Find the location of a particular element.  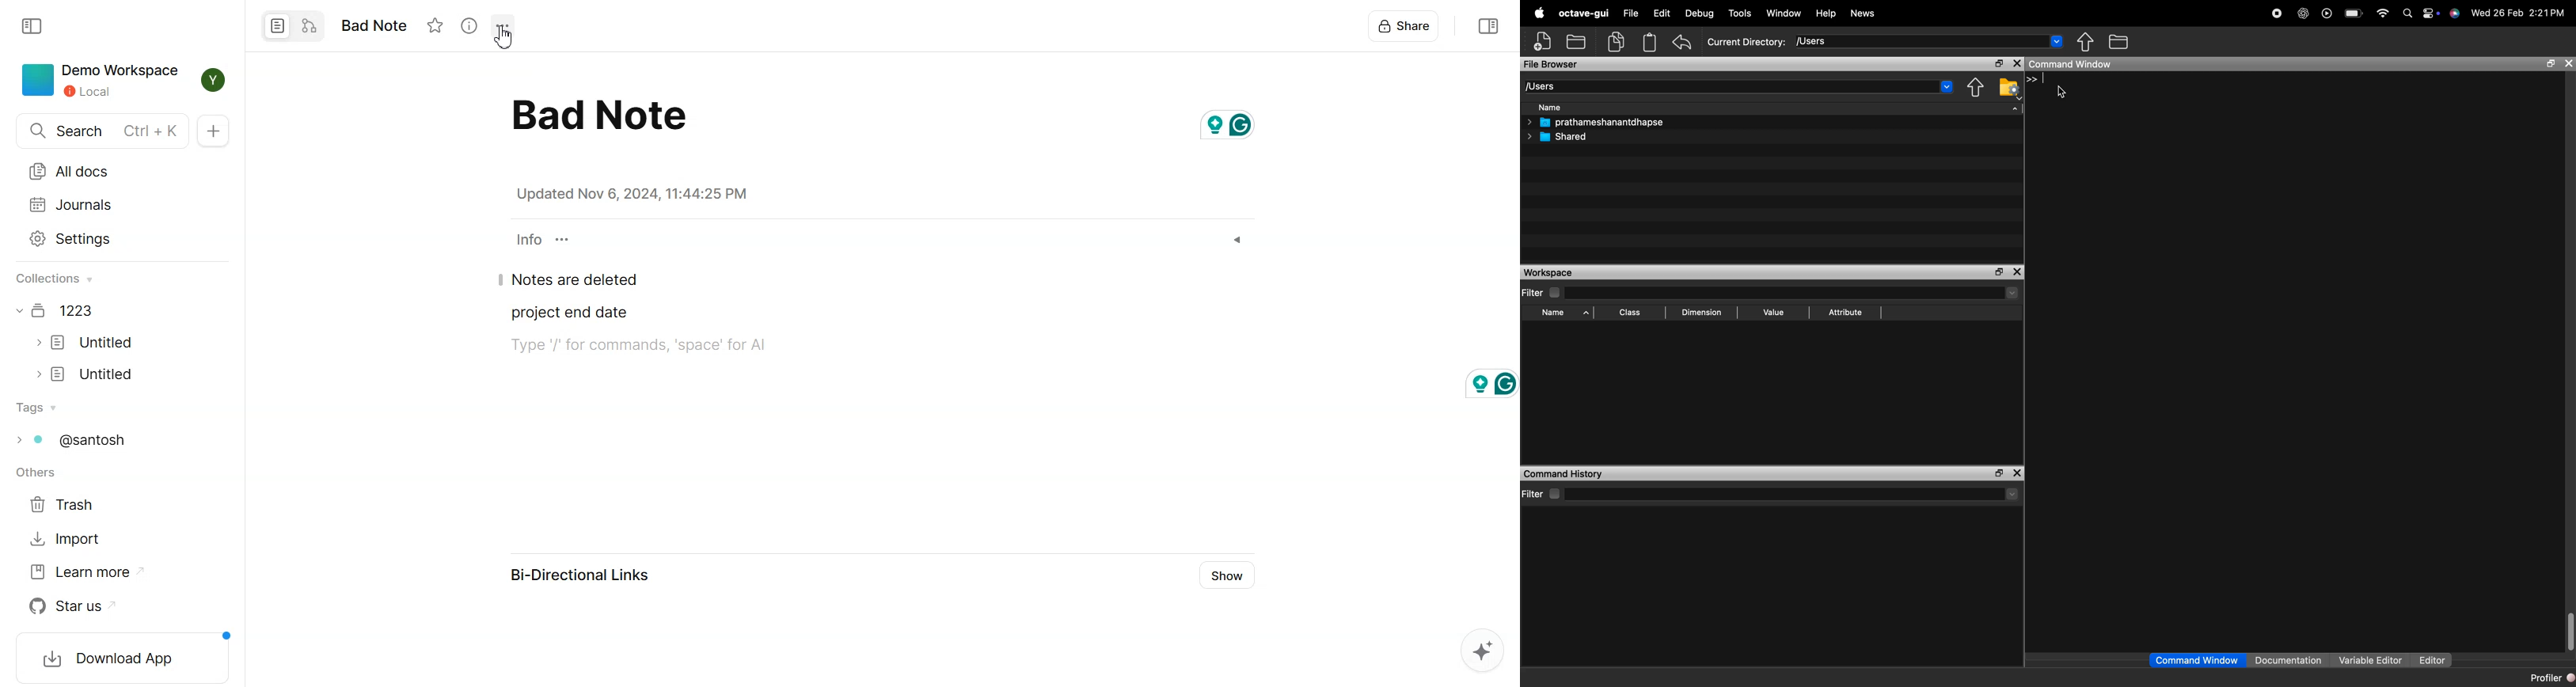

play is located at coordinates (2328, 11).